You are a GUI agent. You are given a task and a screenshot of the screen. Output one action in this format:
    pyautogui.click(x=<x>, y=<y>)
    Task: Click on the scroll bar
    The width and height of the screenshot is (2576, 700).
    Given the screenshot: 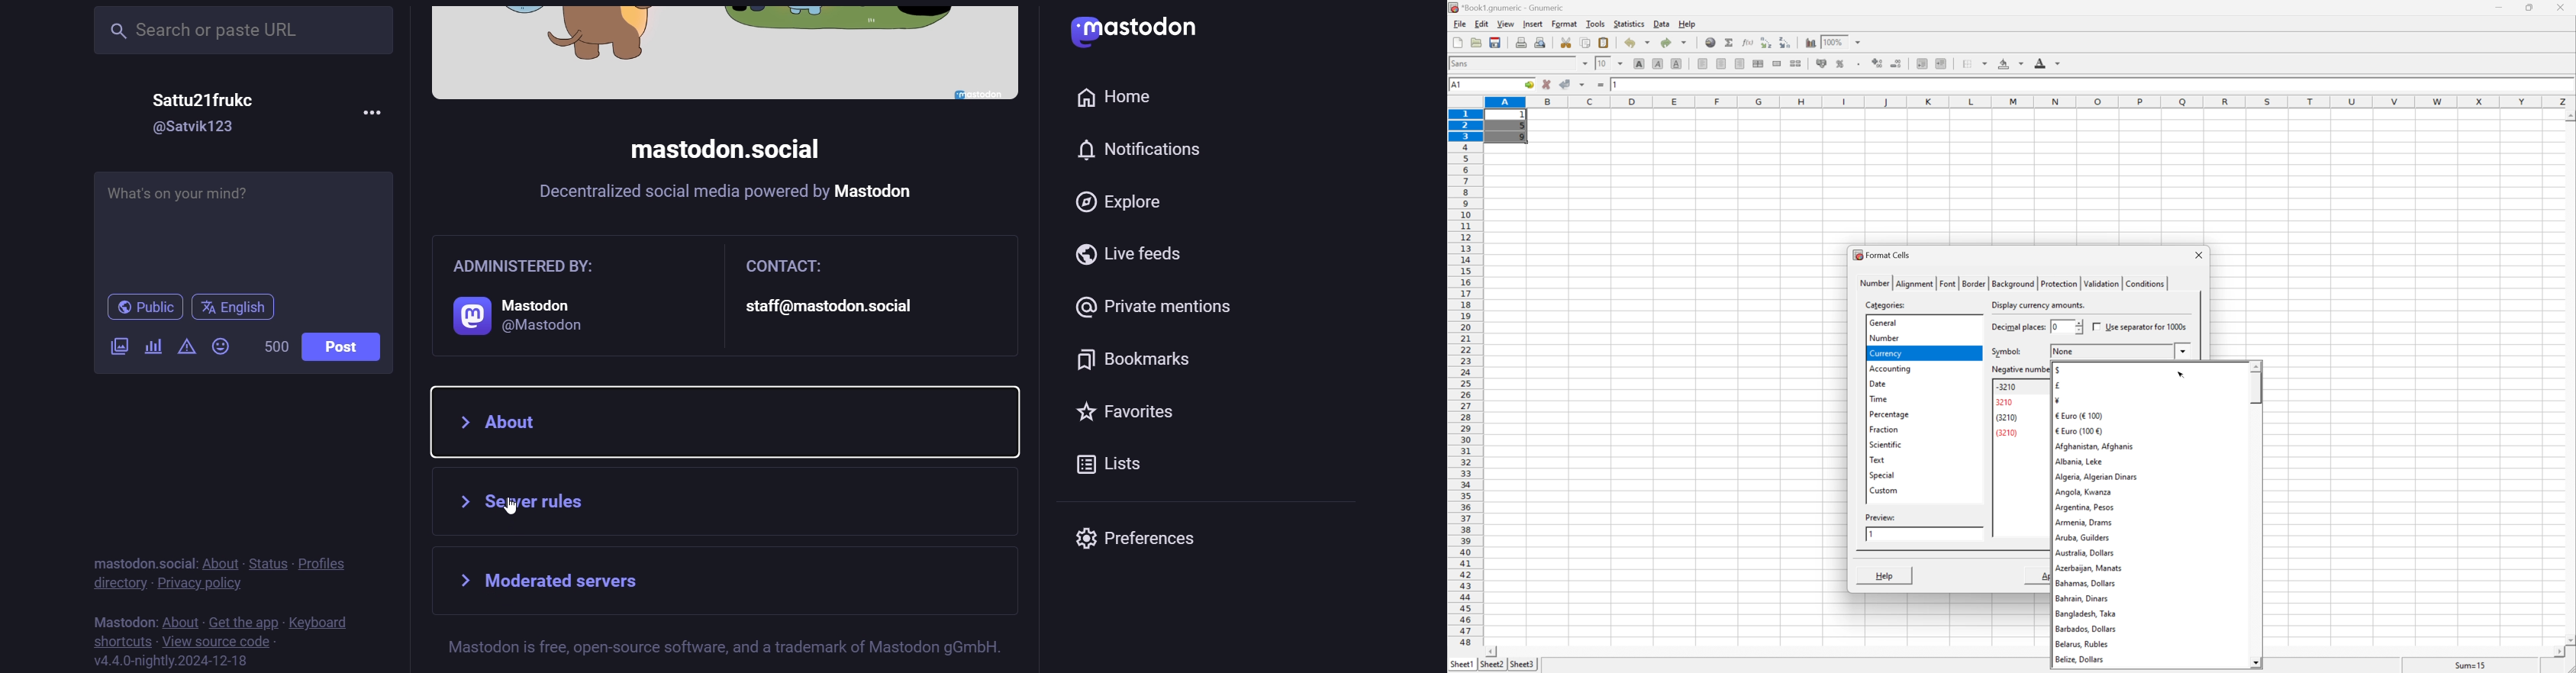 What is the action you would take?
    pyautogui.click(x=2257, y=514)
    